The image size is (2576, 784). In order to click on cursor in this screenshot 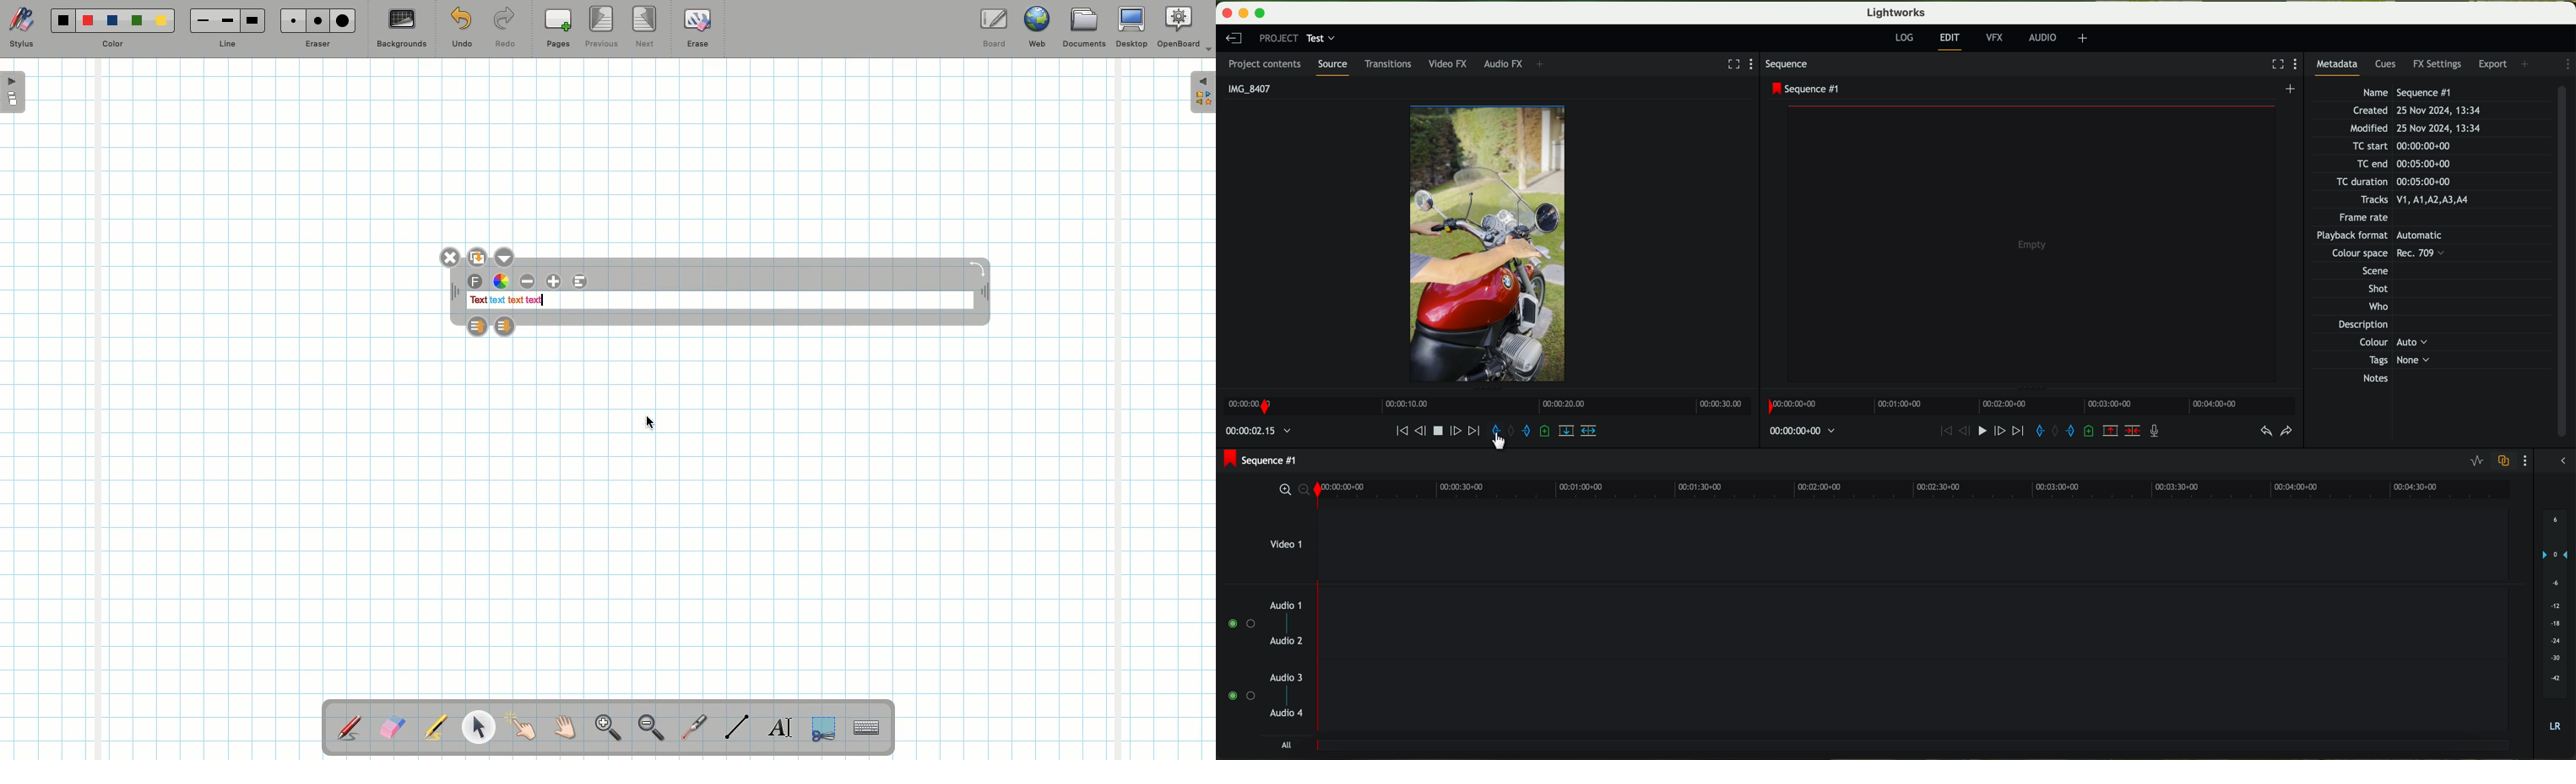, I will do `click(1501, 441)`.